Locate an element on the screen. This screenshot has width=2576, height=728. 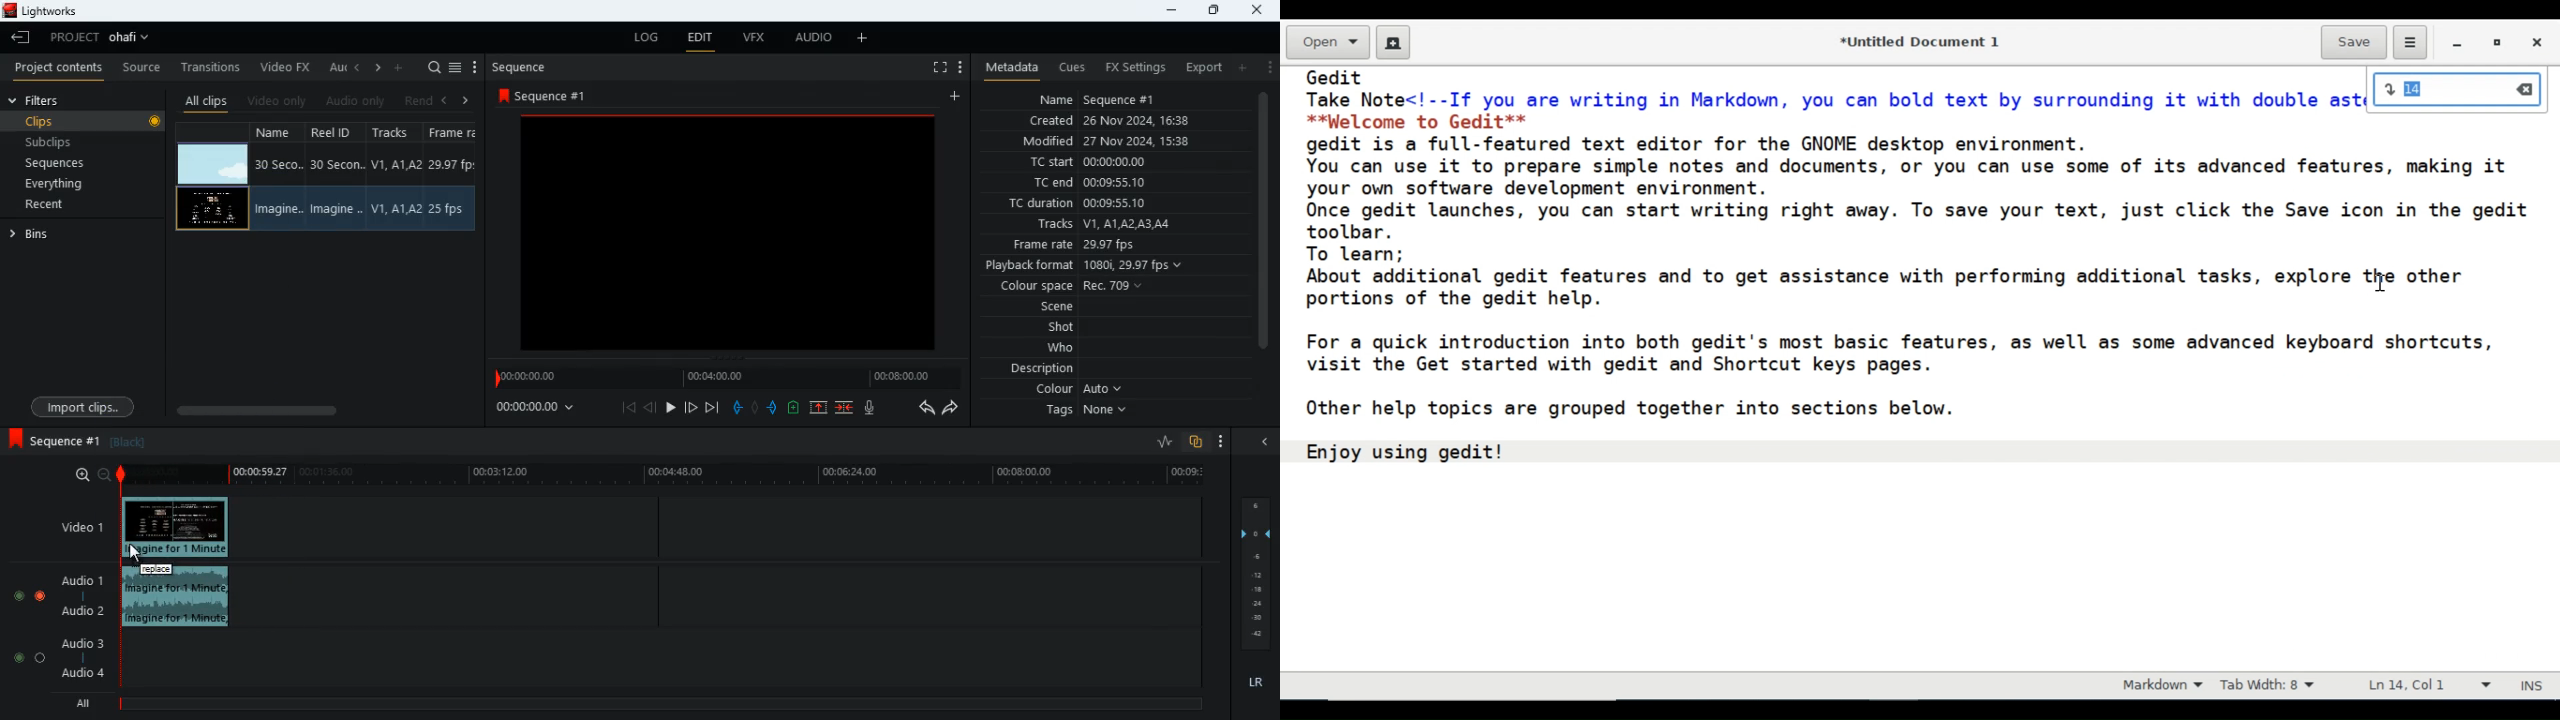
lightworks is located at coordinates (42, 10).